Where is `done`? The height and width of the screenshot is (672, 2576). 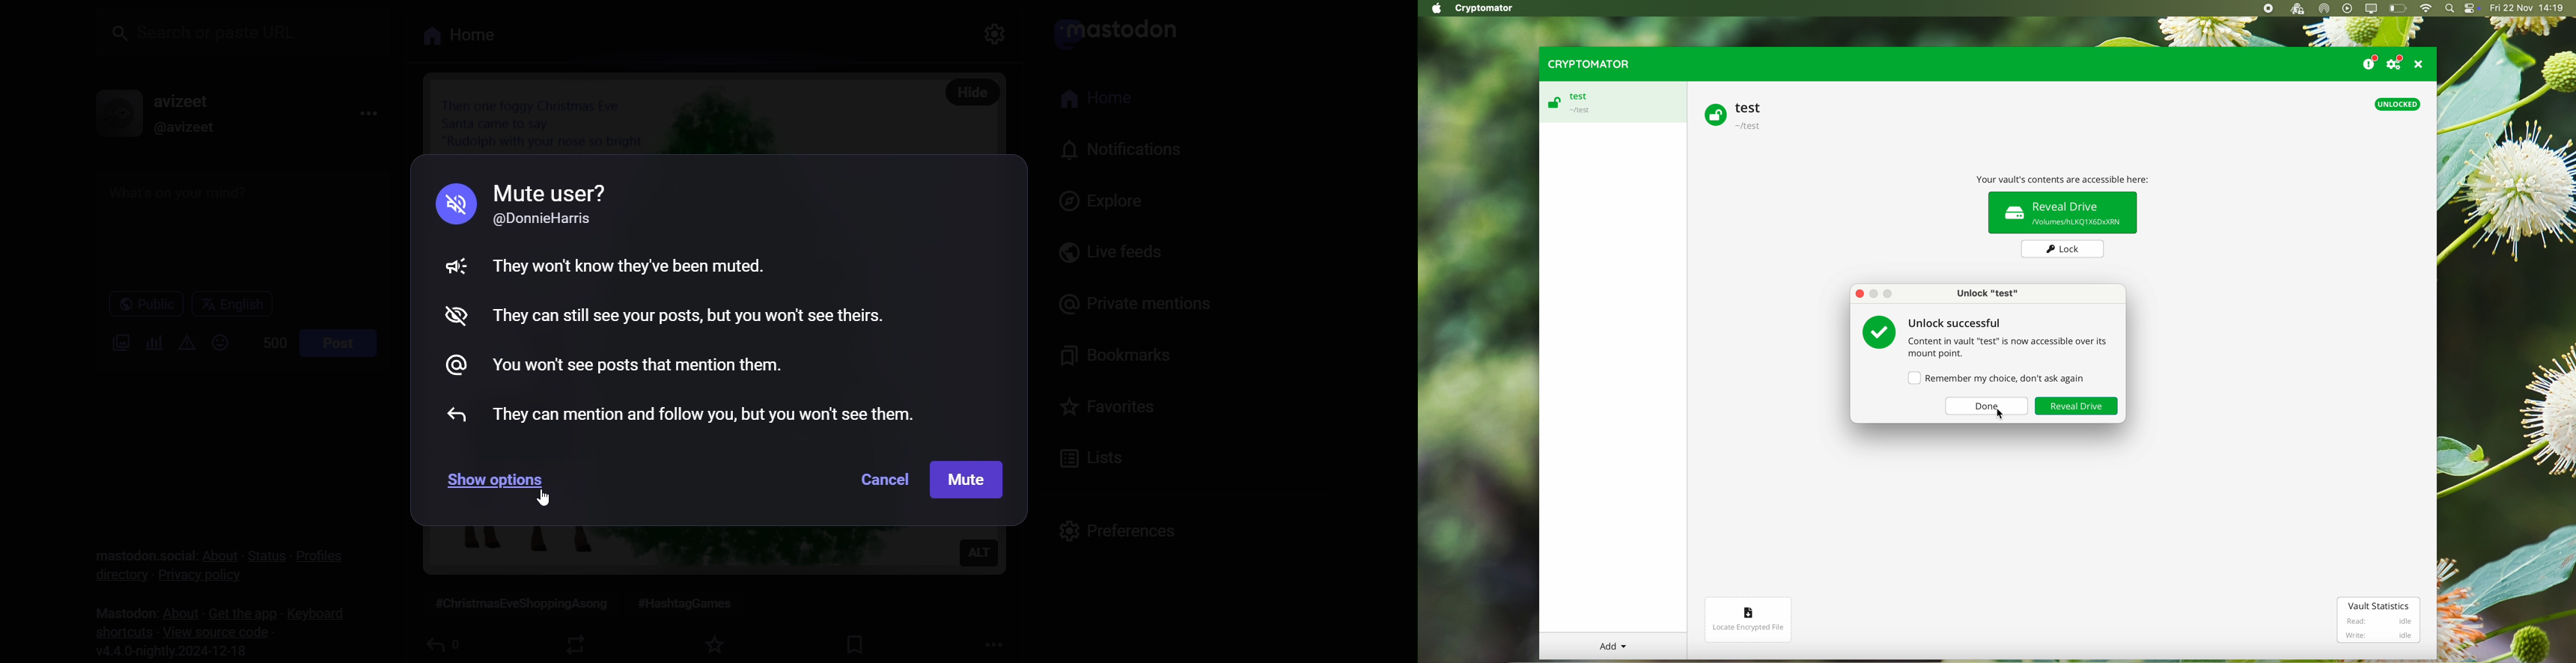 done is located at coordinates (1987, 408).